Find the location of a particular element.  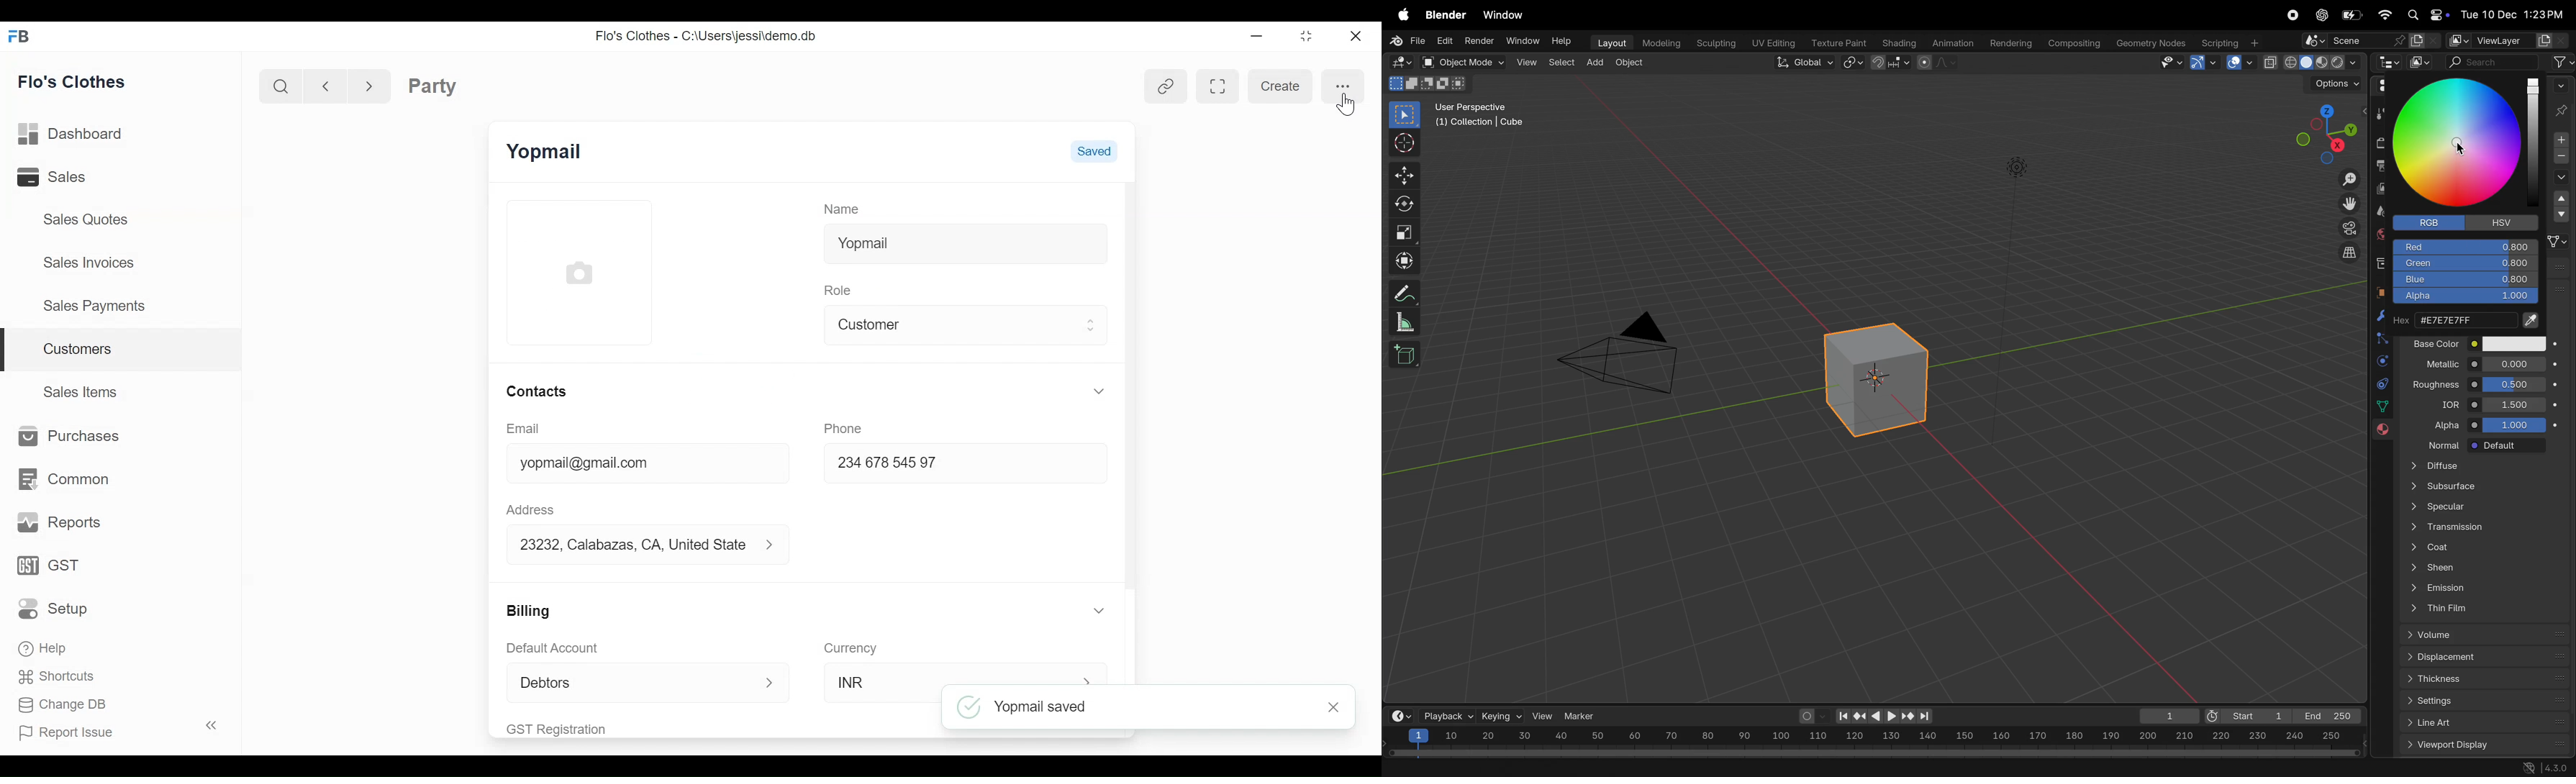

collection is located at coordinates (2380, 261).